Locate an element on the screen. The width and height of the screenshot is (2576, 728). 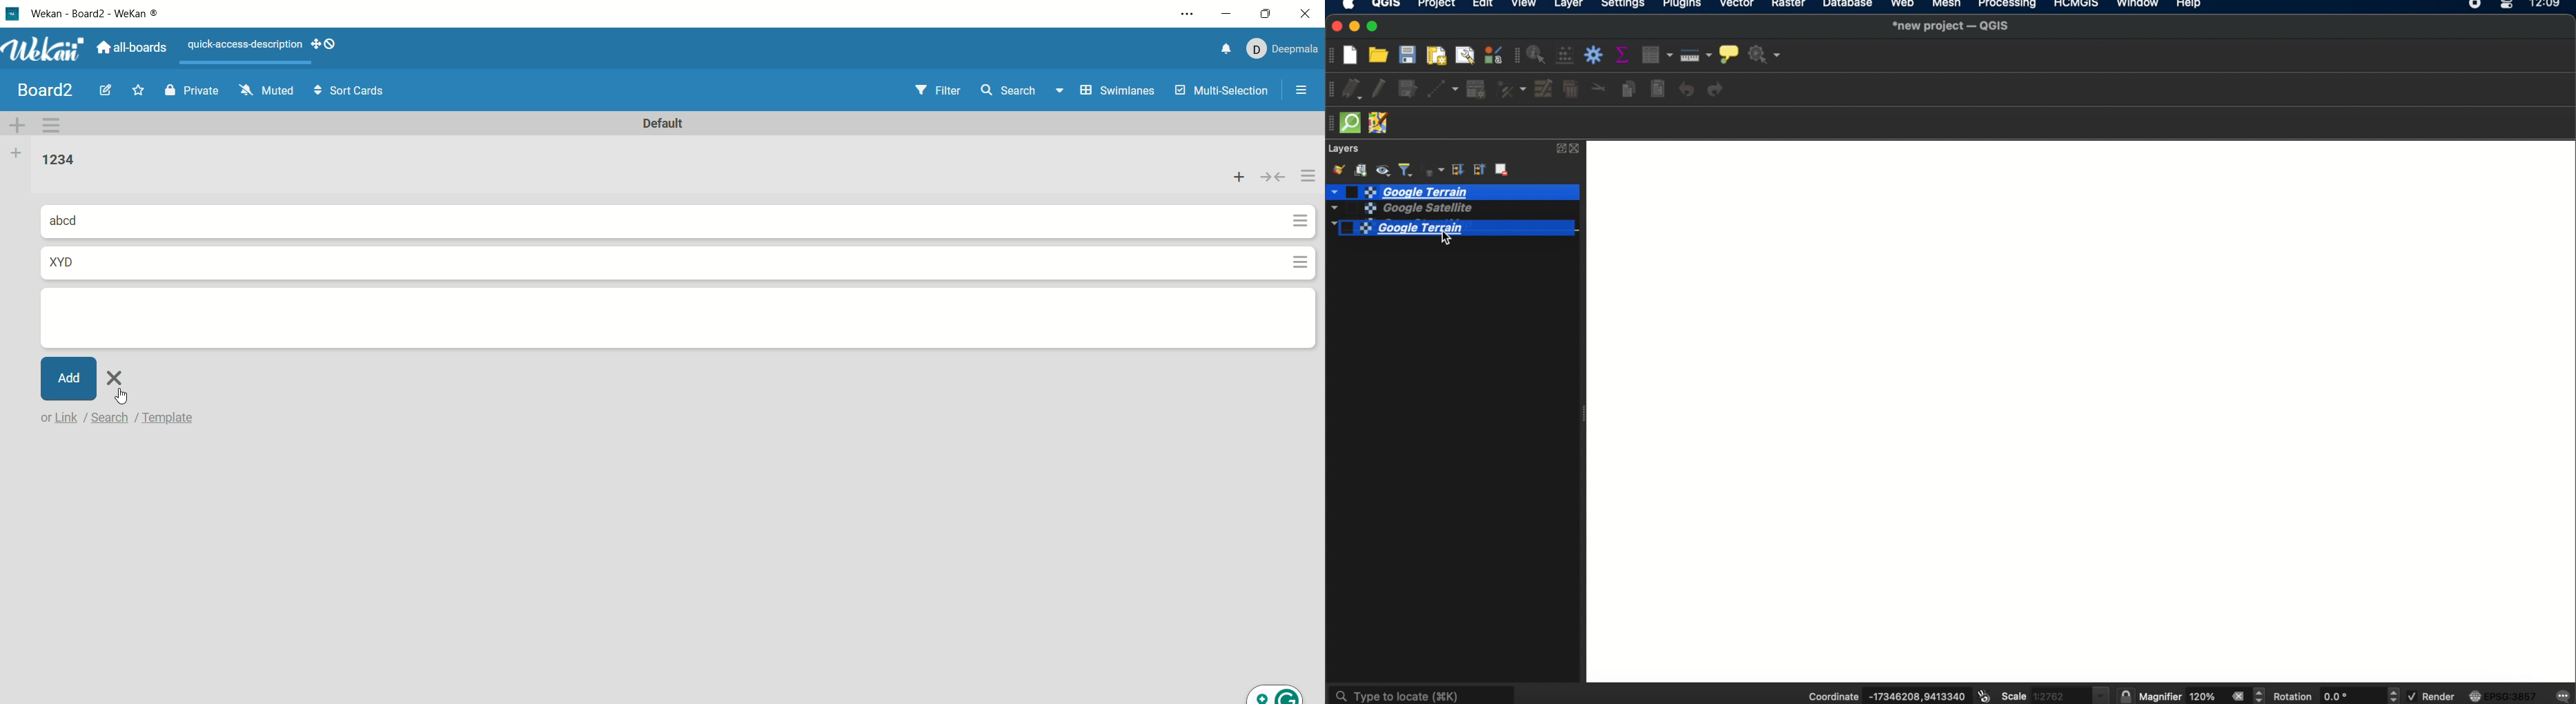
add record is located at coordinates (1475, 89).